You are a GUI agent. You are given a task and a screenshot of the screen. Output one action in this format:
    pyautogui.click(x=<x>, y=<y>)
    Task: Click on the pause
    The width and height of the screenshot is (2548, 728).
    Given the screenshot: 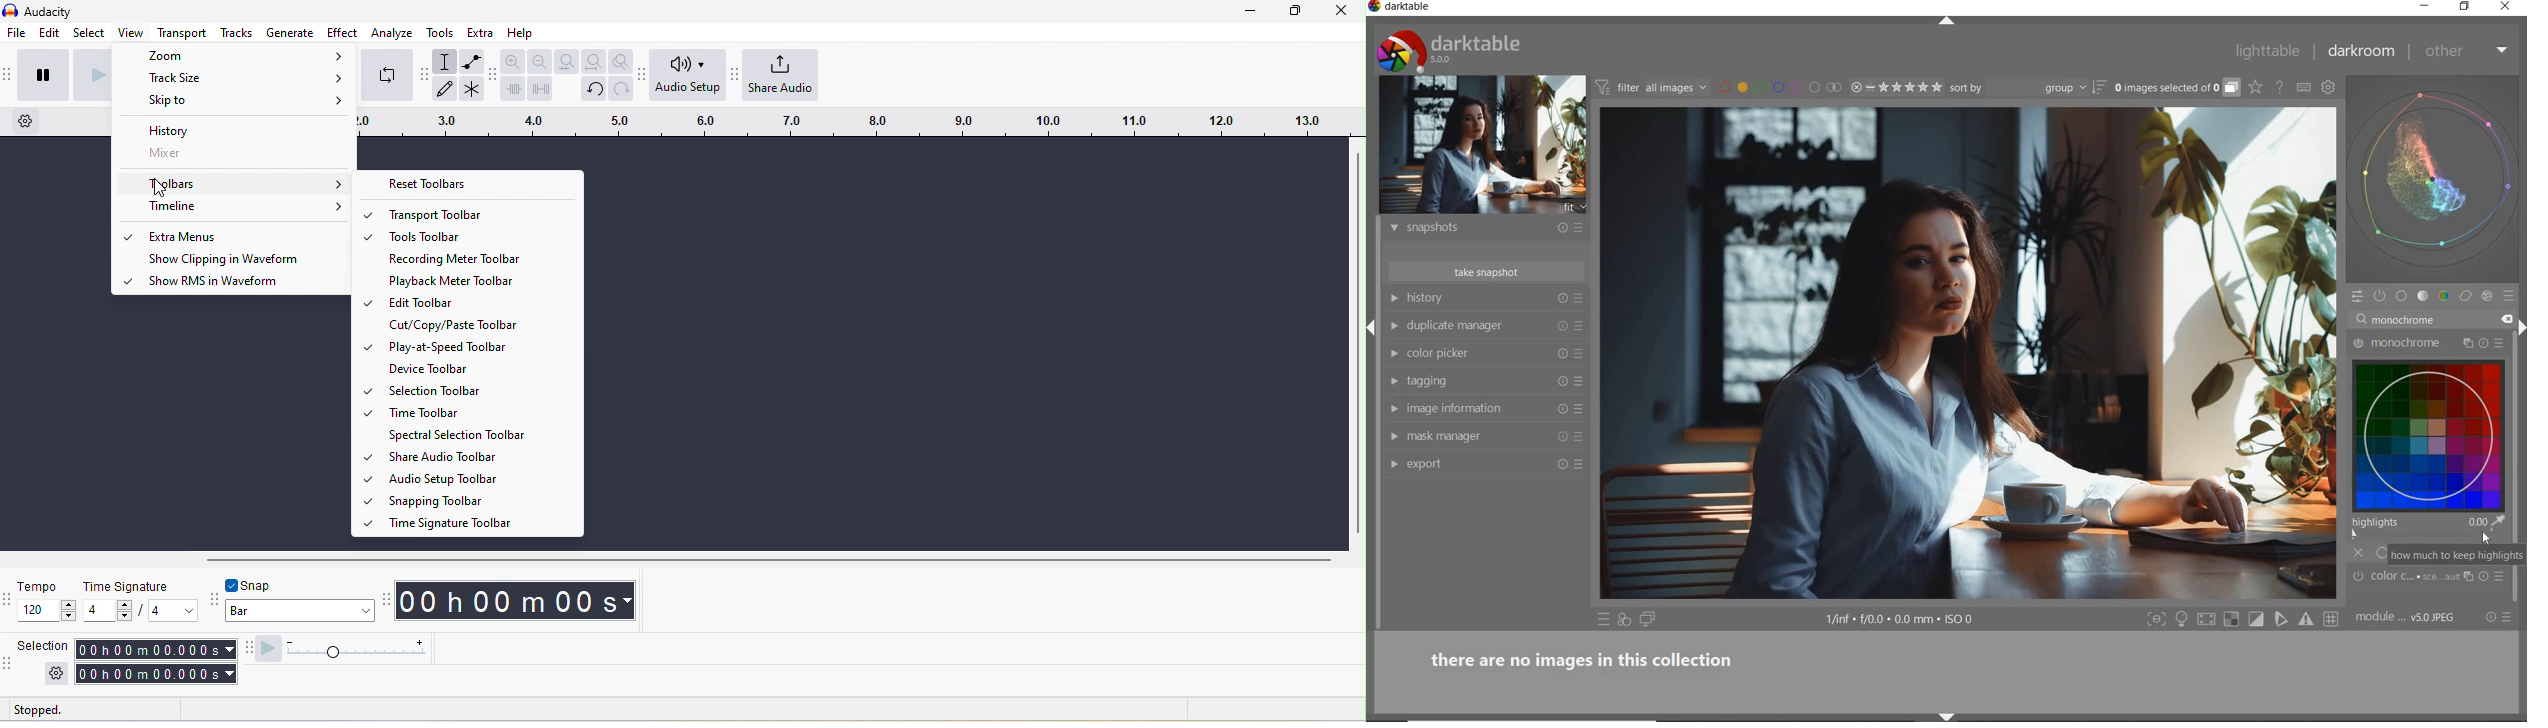 What is the action you would take?
    pyautogui.click(x=44, y=76)
    